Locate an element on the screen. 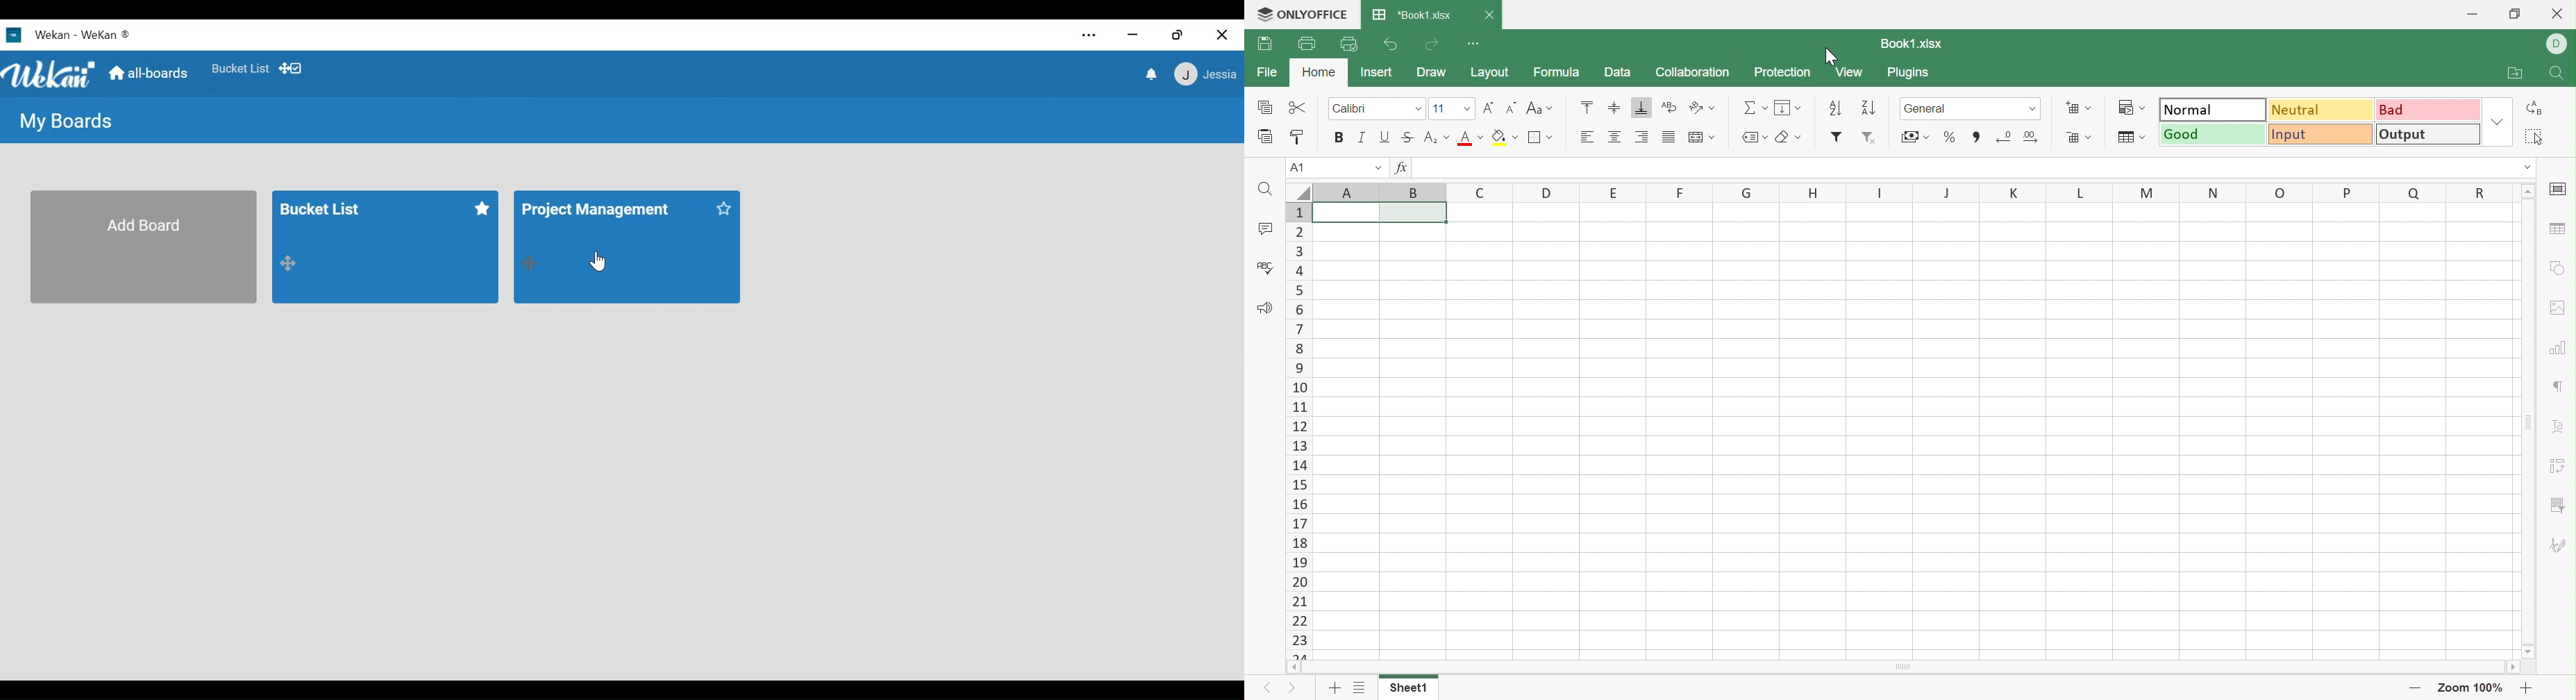 The width and height of the screenshot is (2576, 700). List of sheets is located at coordinates (1360, 690).